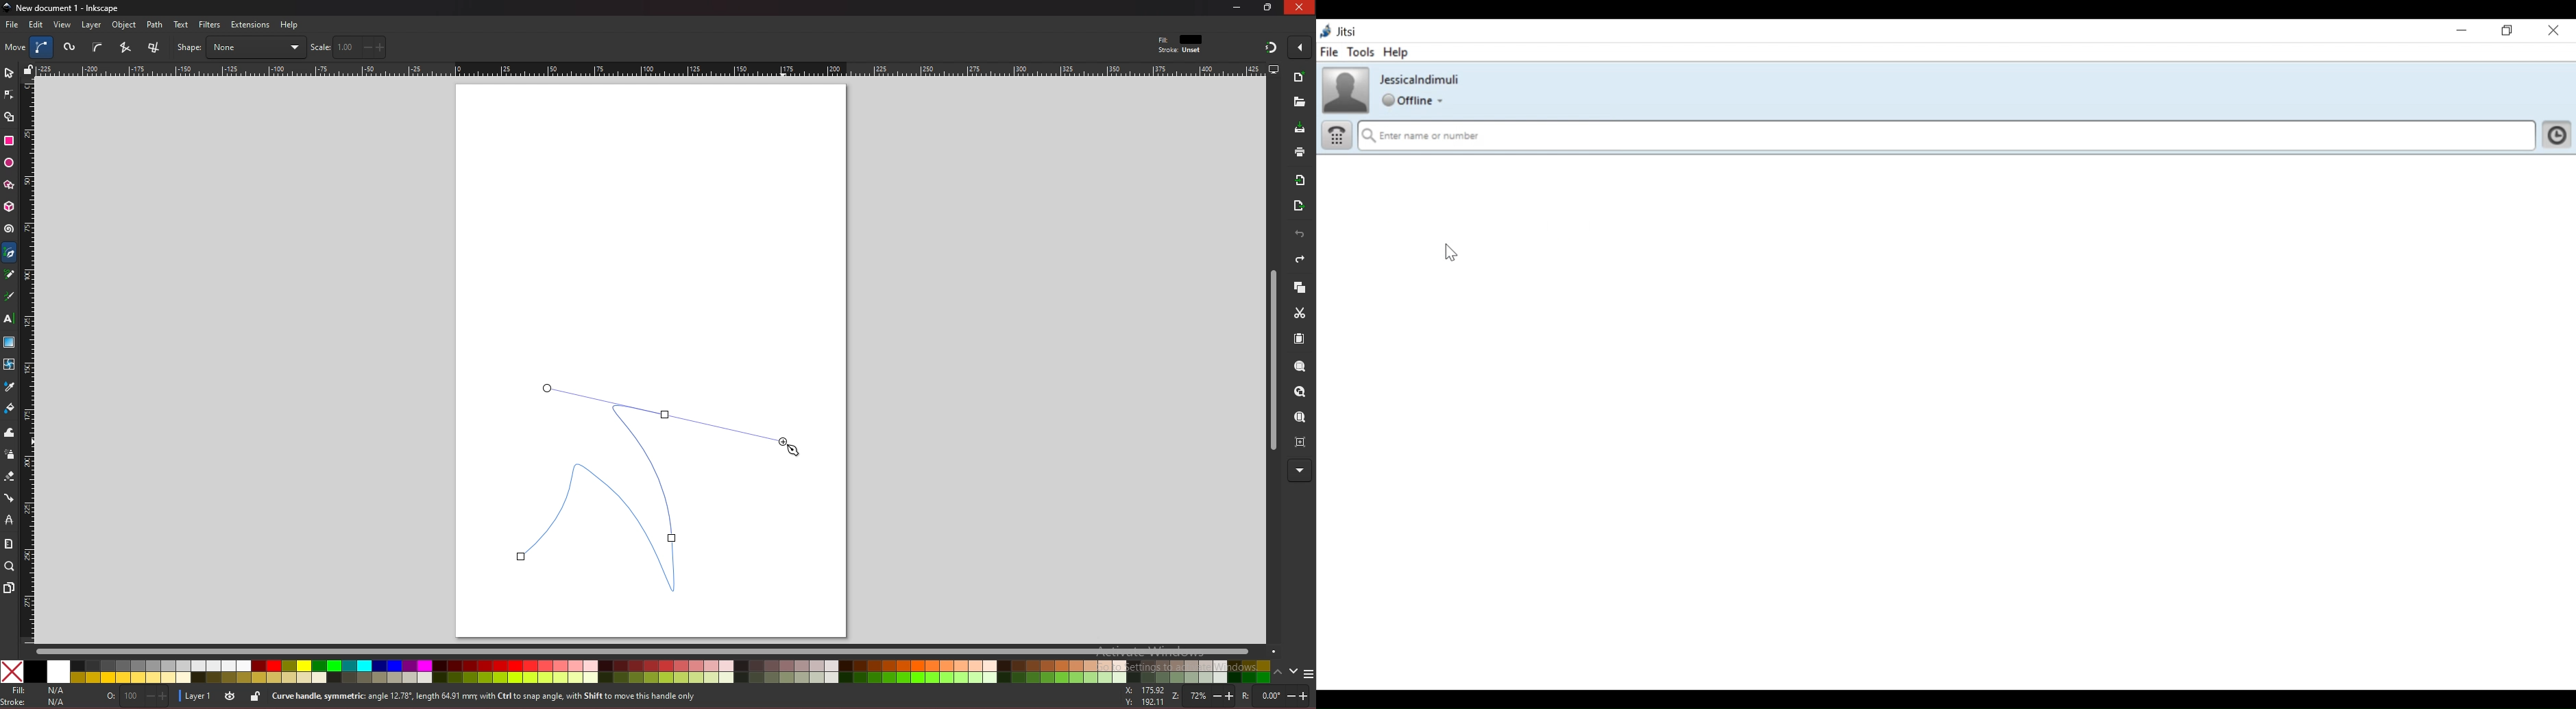  I want to click on more, so click(1300, 471).